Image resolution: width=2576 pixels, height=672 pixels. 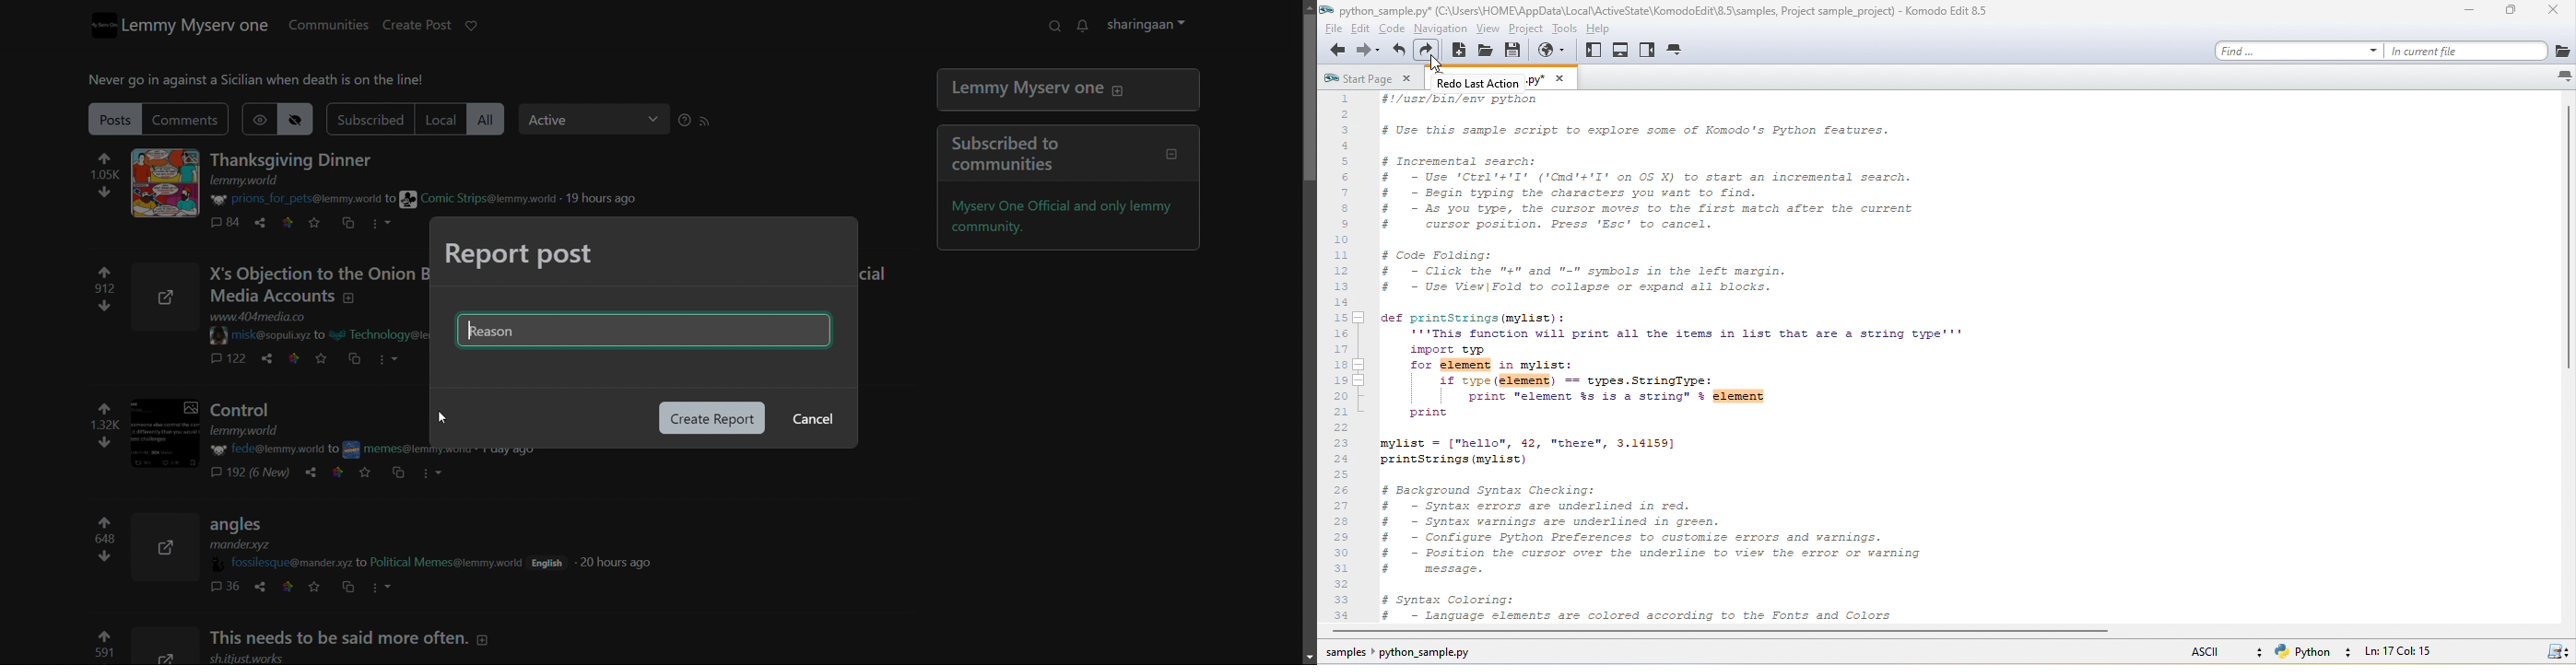 I want to click on More, so click(x=442, y=475).